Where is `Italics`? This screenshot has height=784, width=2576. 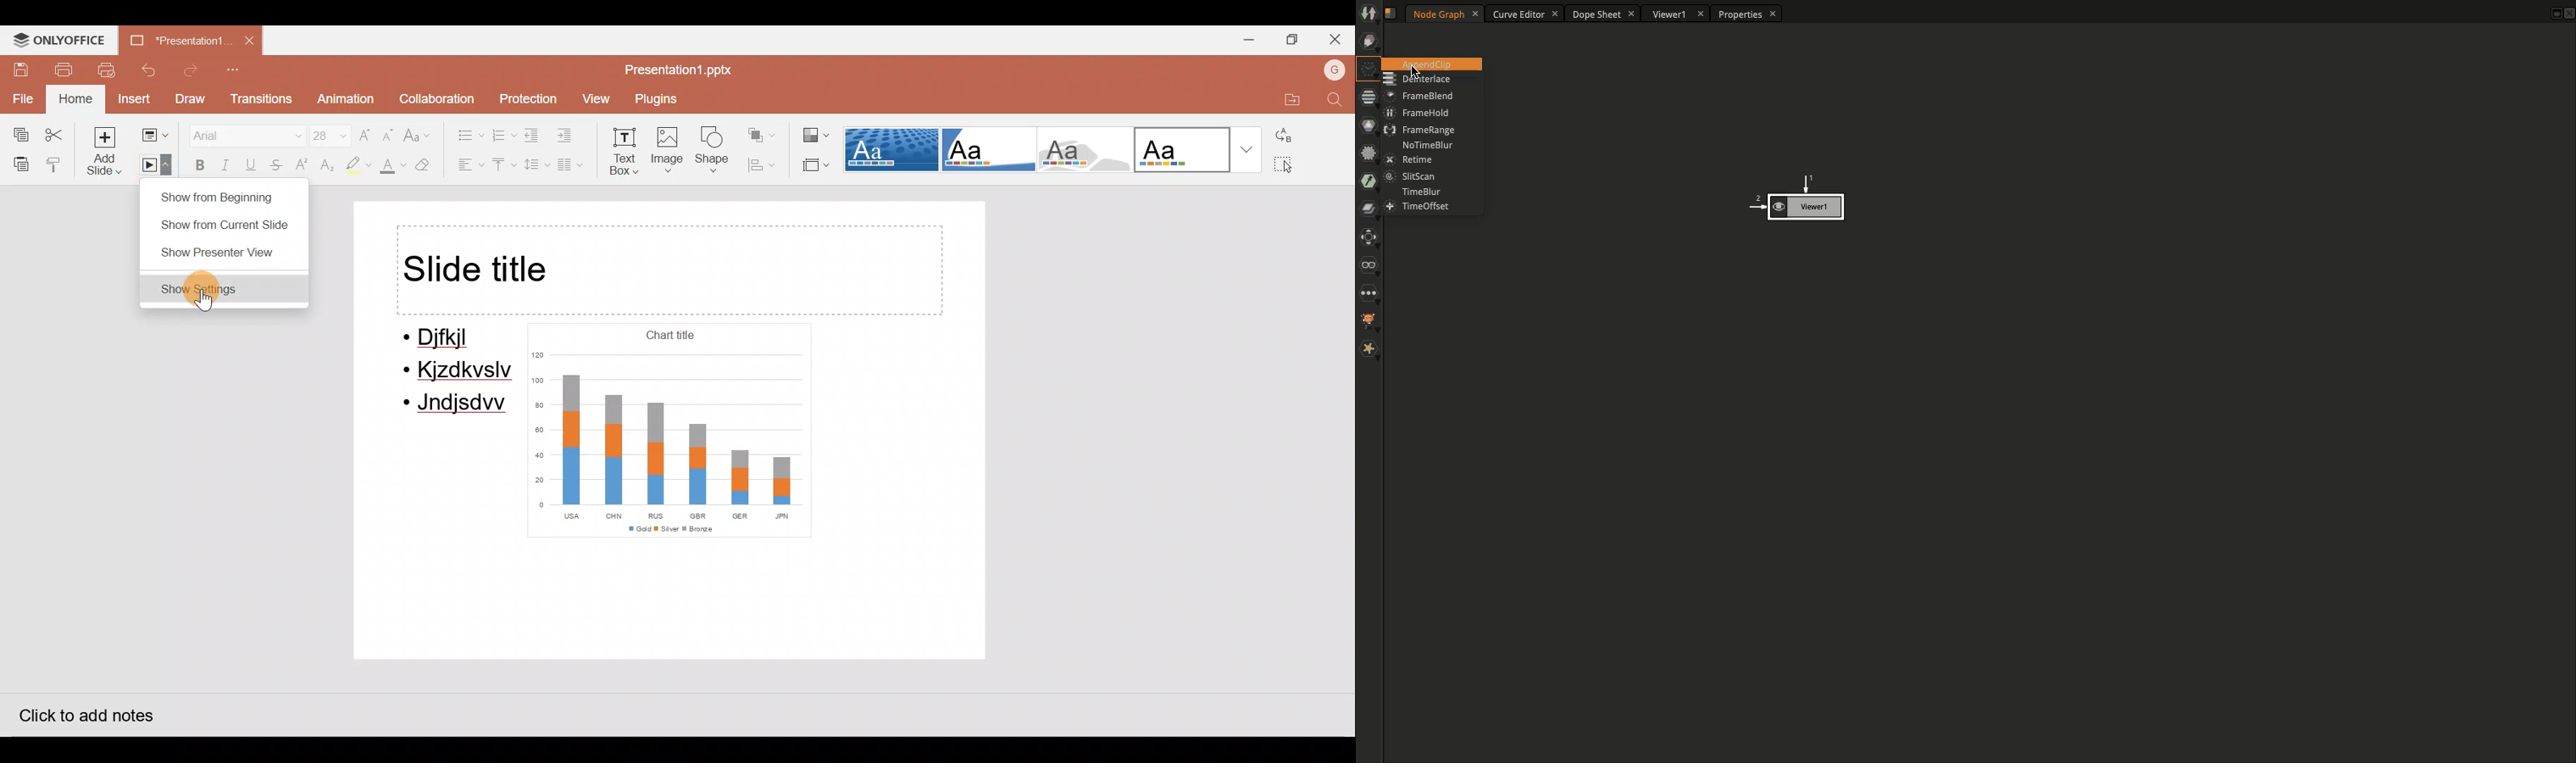
Italics is located at coordinates (222, 162).